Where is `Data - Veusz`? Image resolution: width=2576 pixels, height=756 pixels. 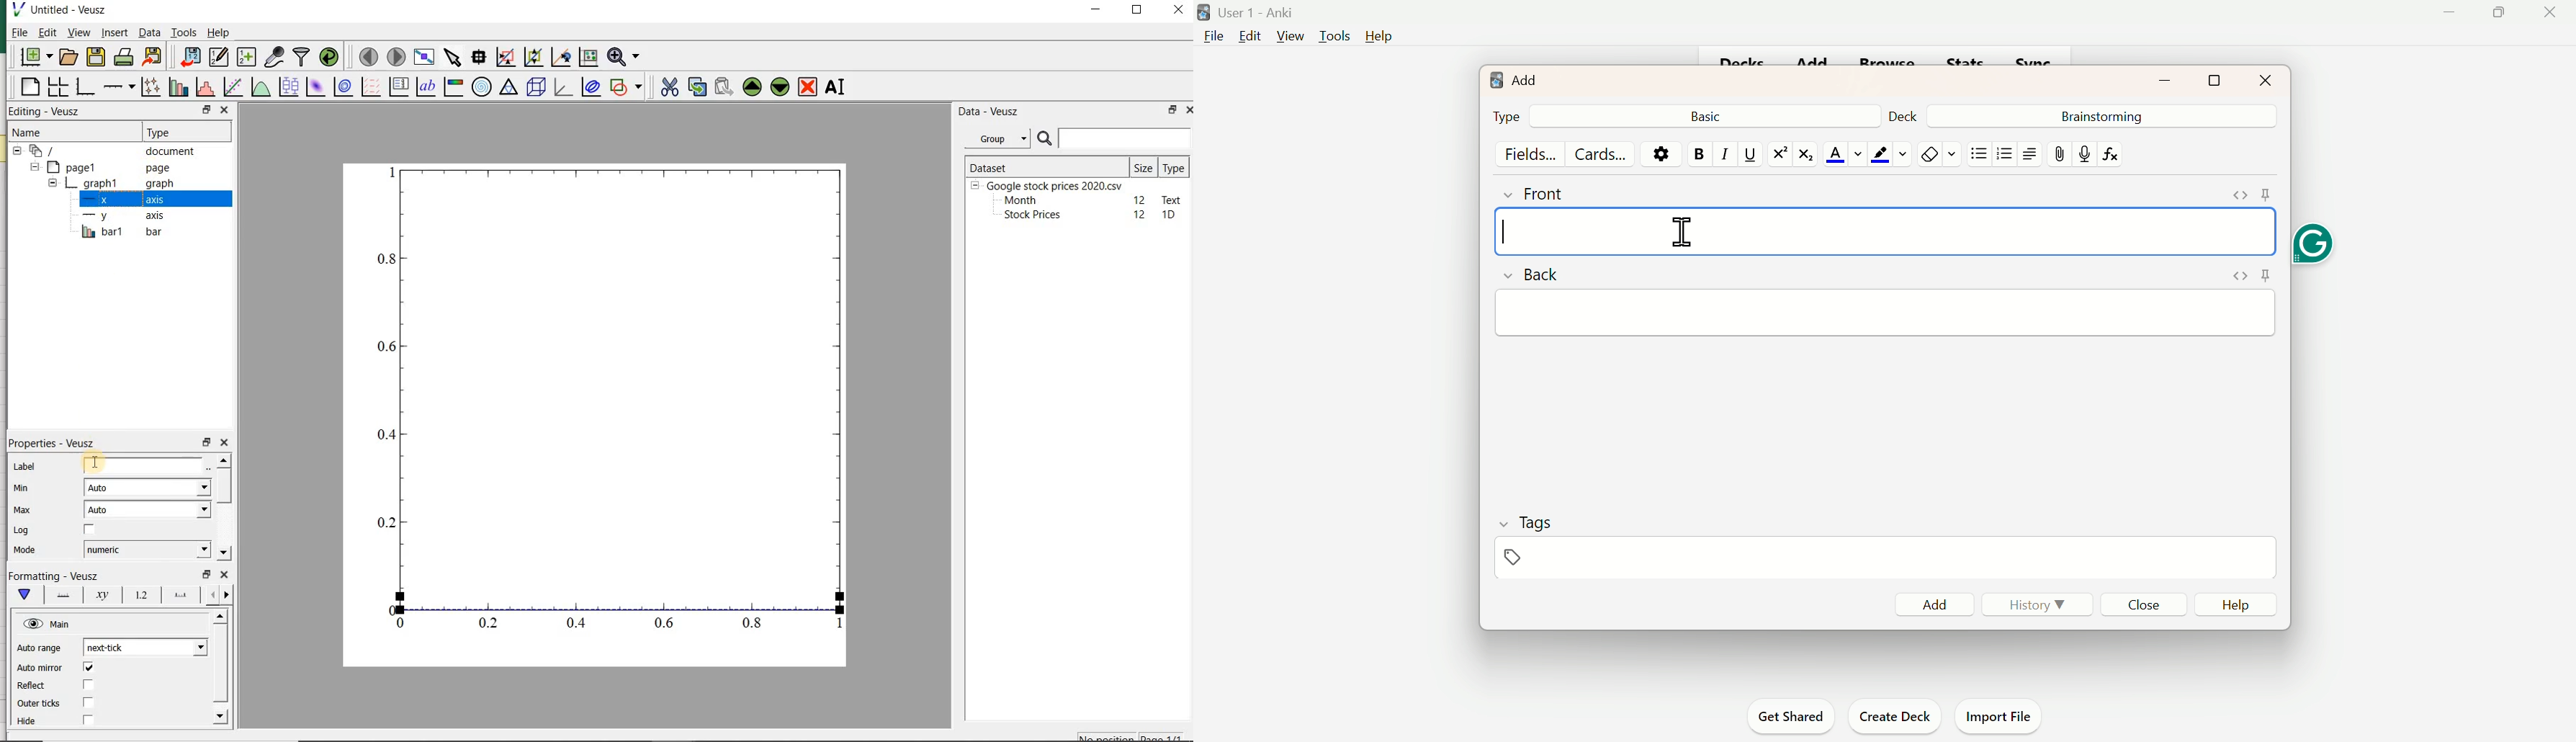
Data - Veusz is located at coordinates (990, 111).